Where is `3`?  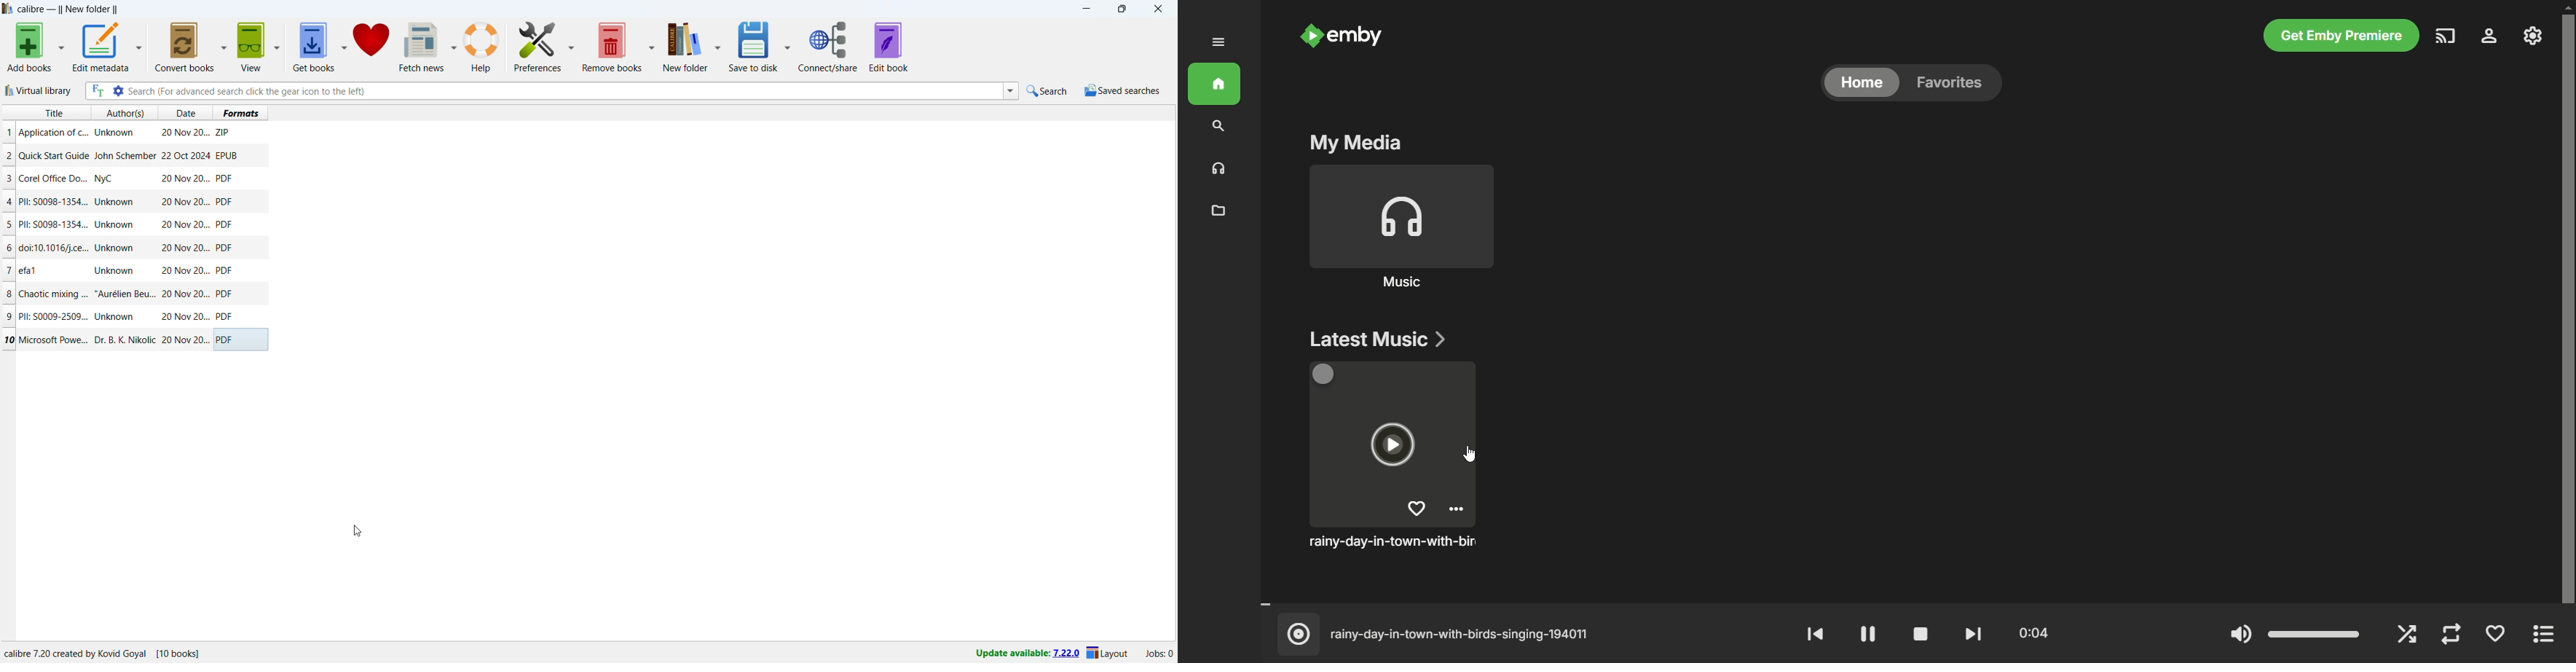 3 is located at coordinates (9, 179).